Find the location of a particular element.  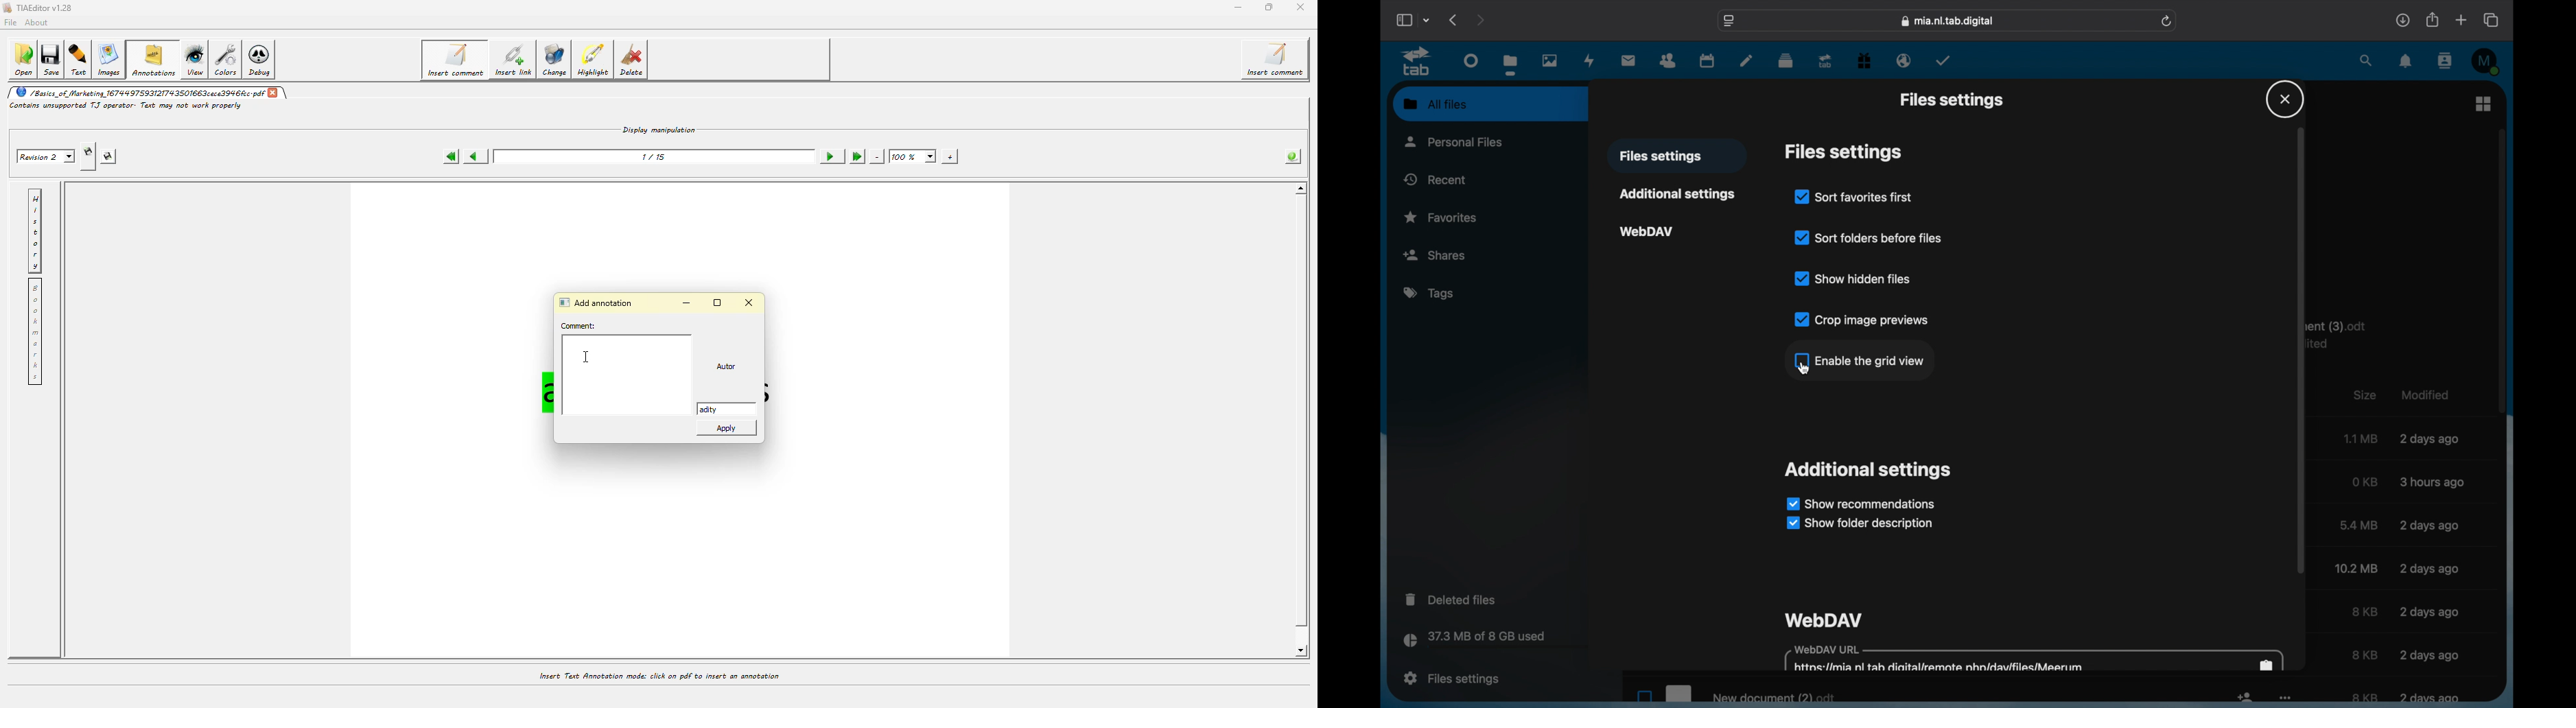

size is located at coordinates (2357, 568).